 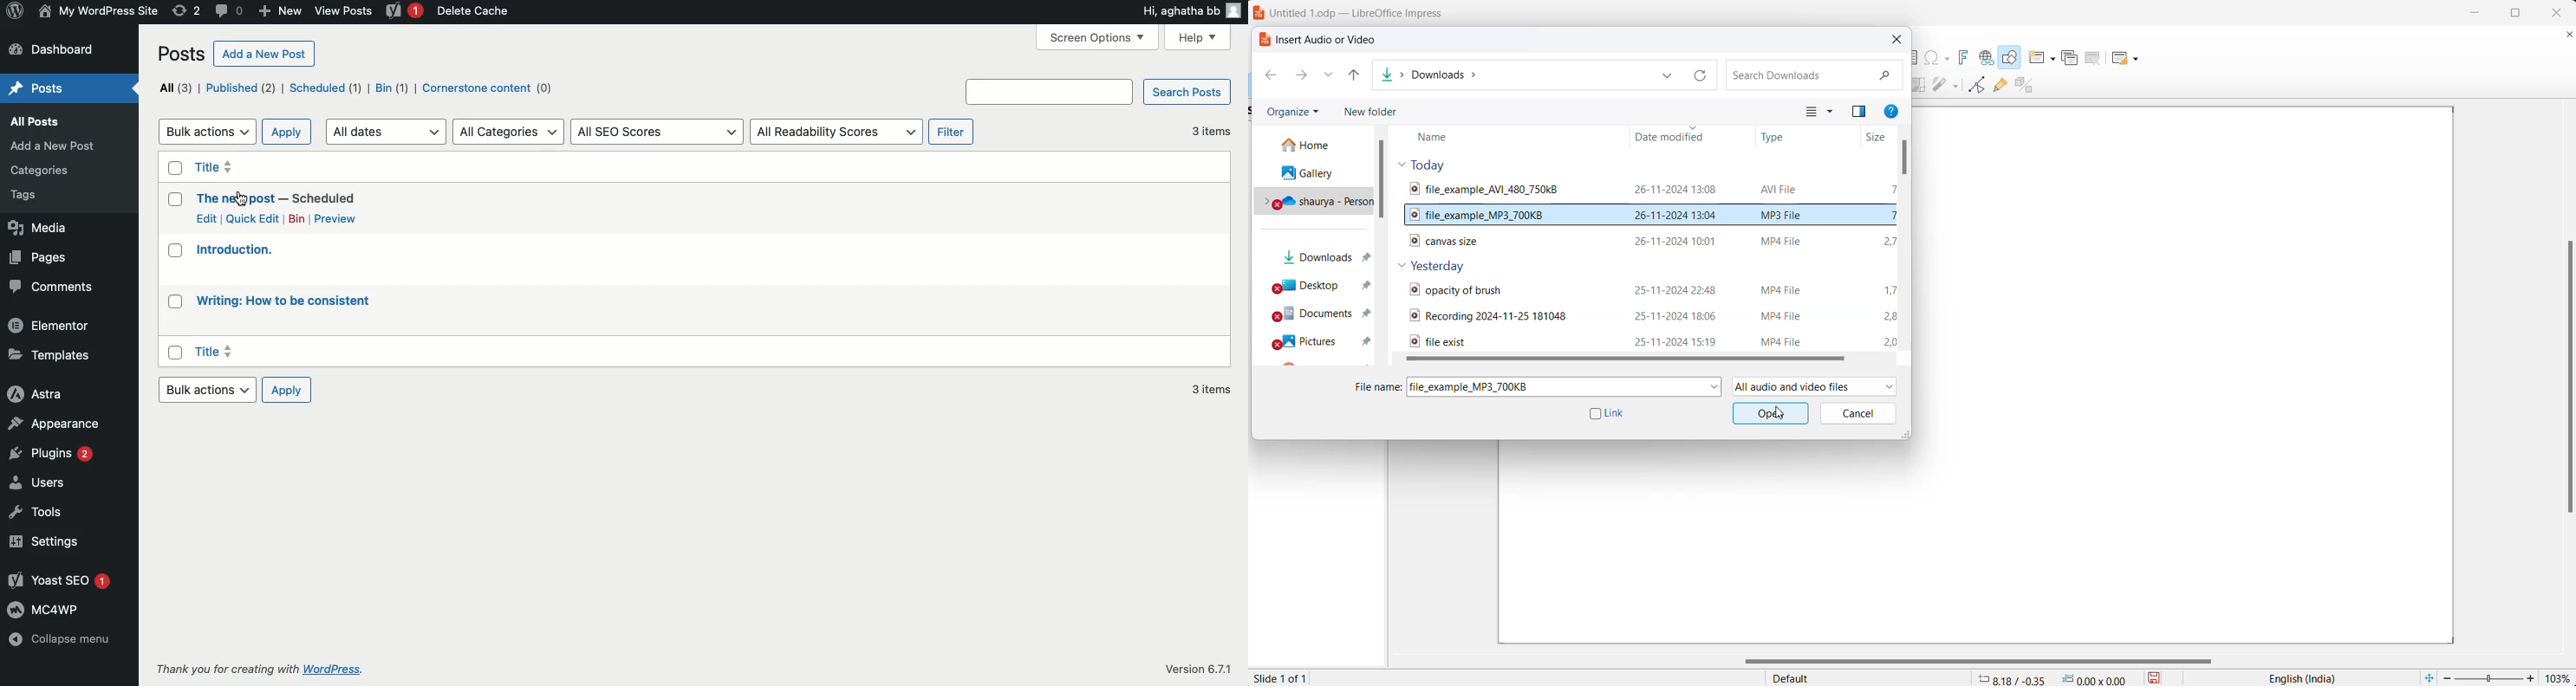 I want to click on Add a new posts, so click(x=264, y=53).